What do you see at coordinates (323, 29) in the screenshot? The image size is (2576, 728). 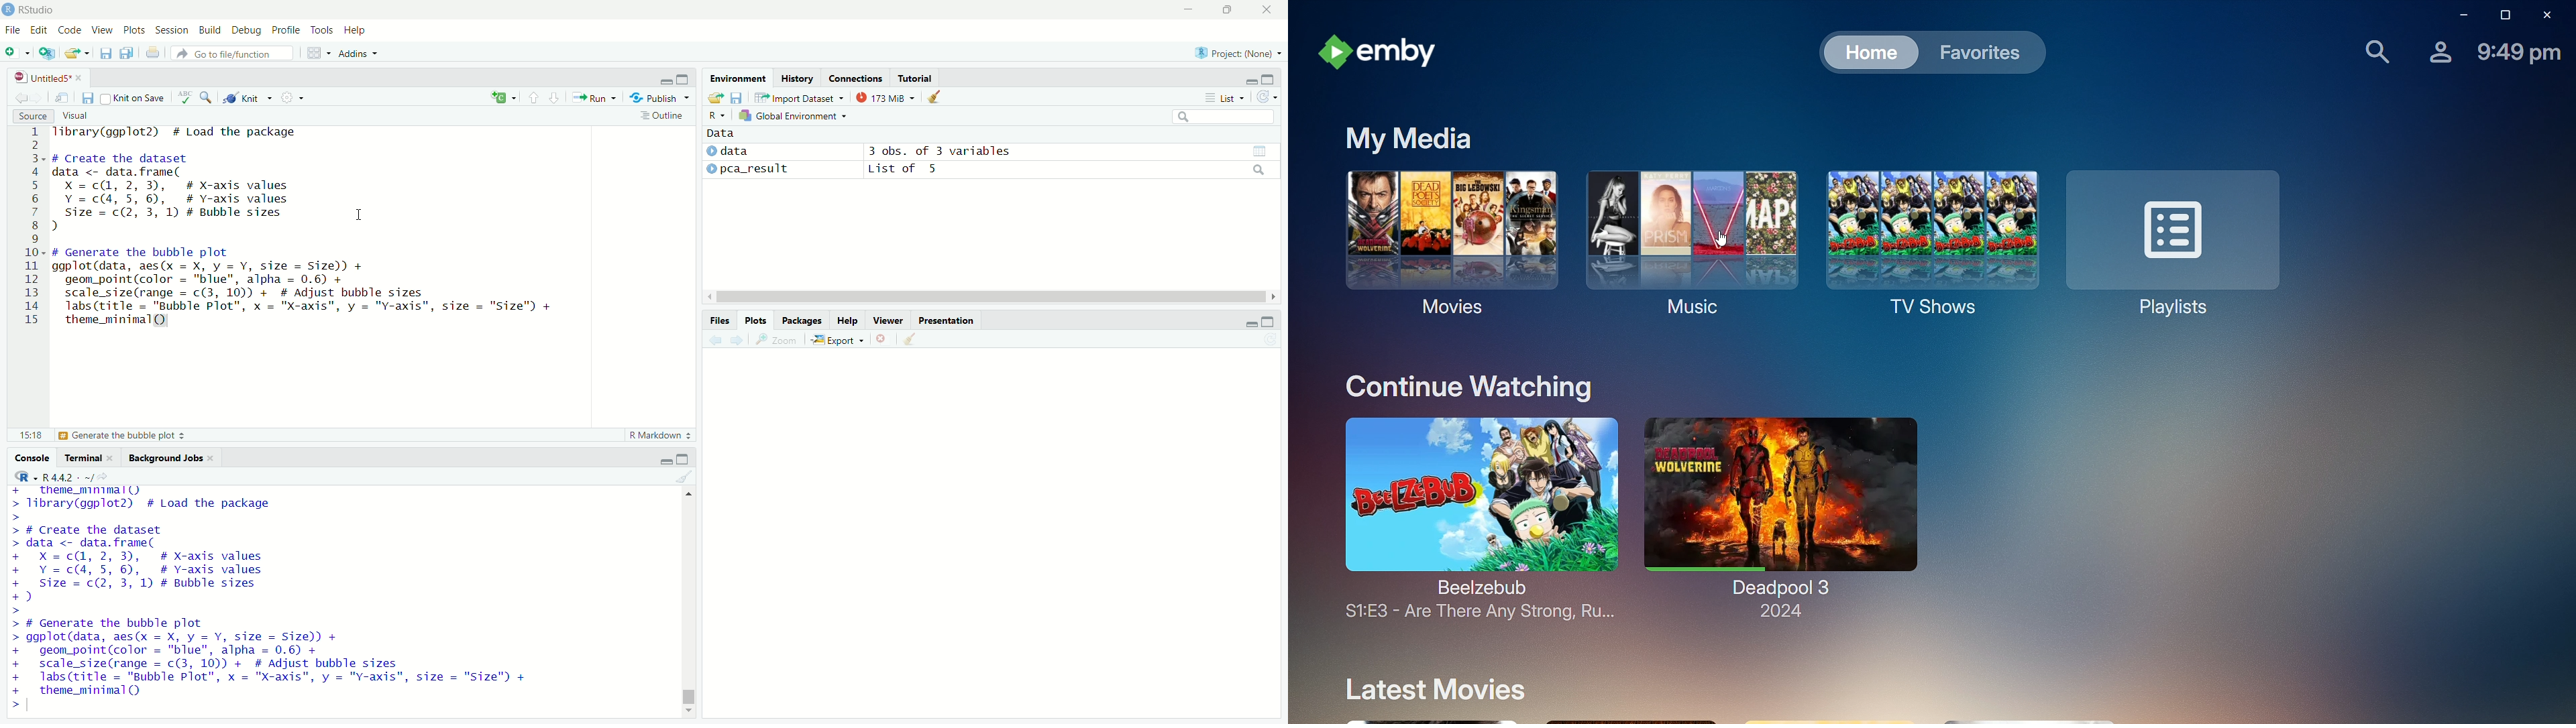 I see `tools` at bounding box center [323, 29].